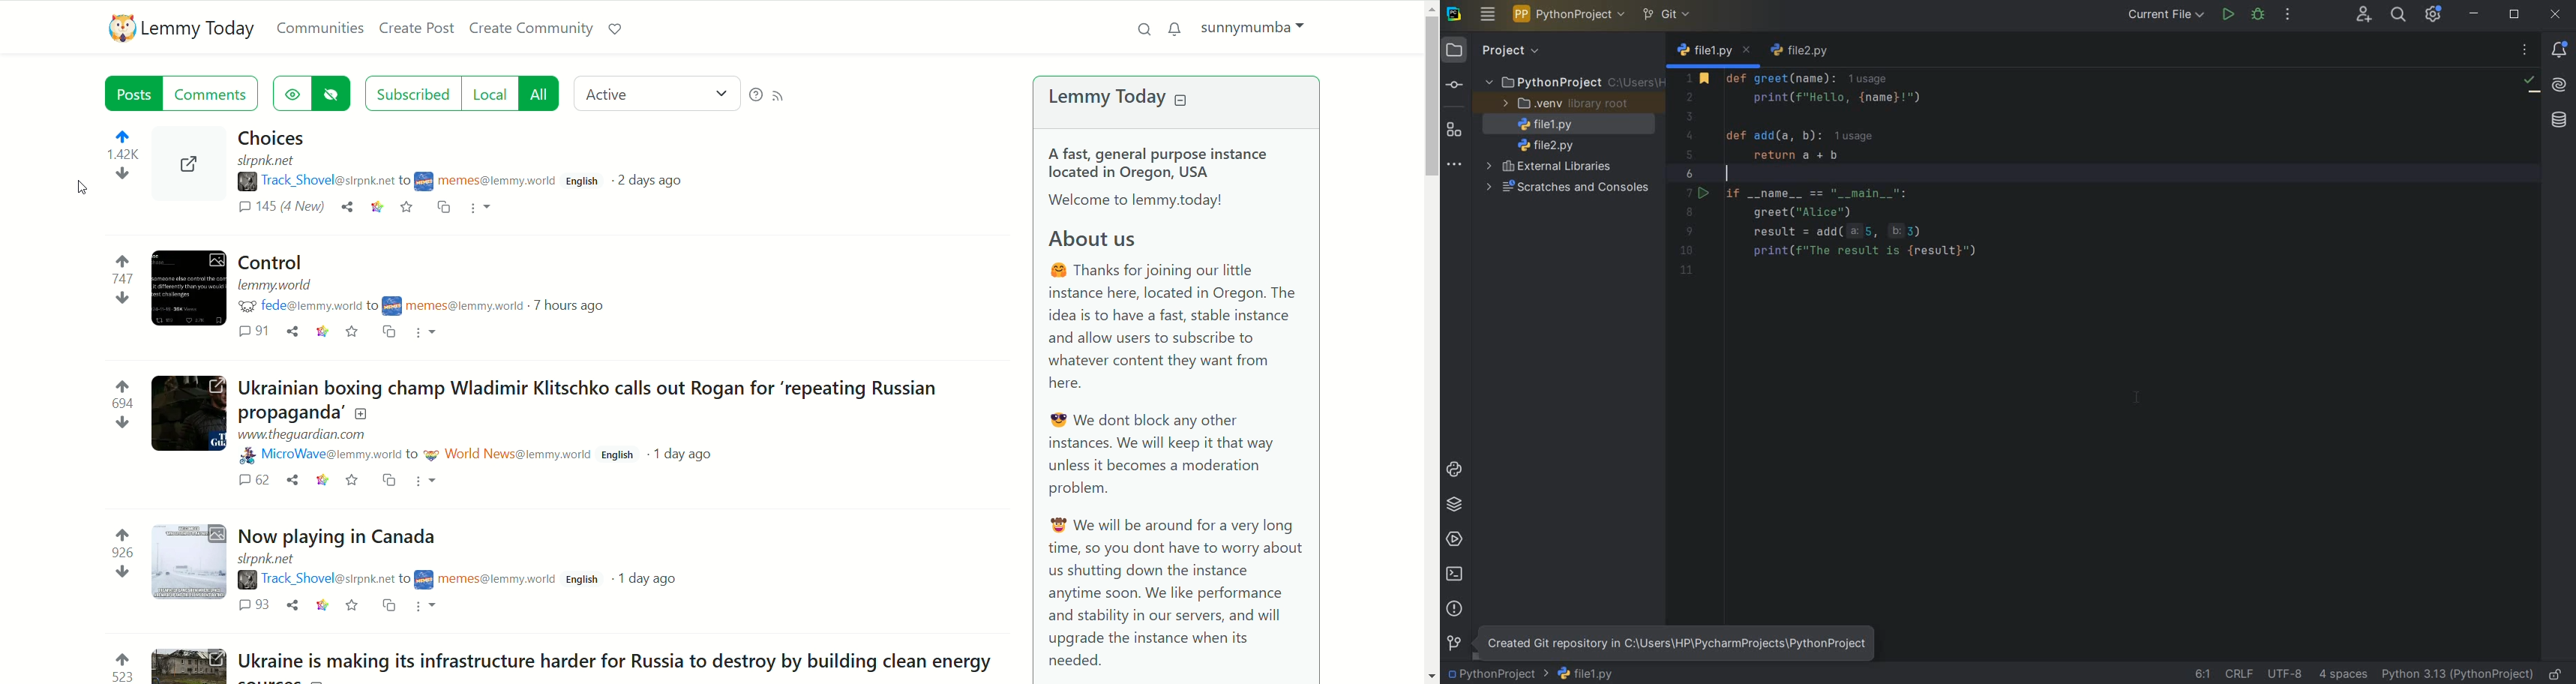 This screenshot has height=700, width=2576. Describe the element at coordinates (533, 28) in the screenshot. I see `create community` at that location.